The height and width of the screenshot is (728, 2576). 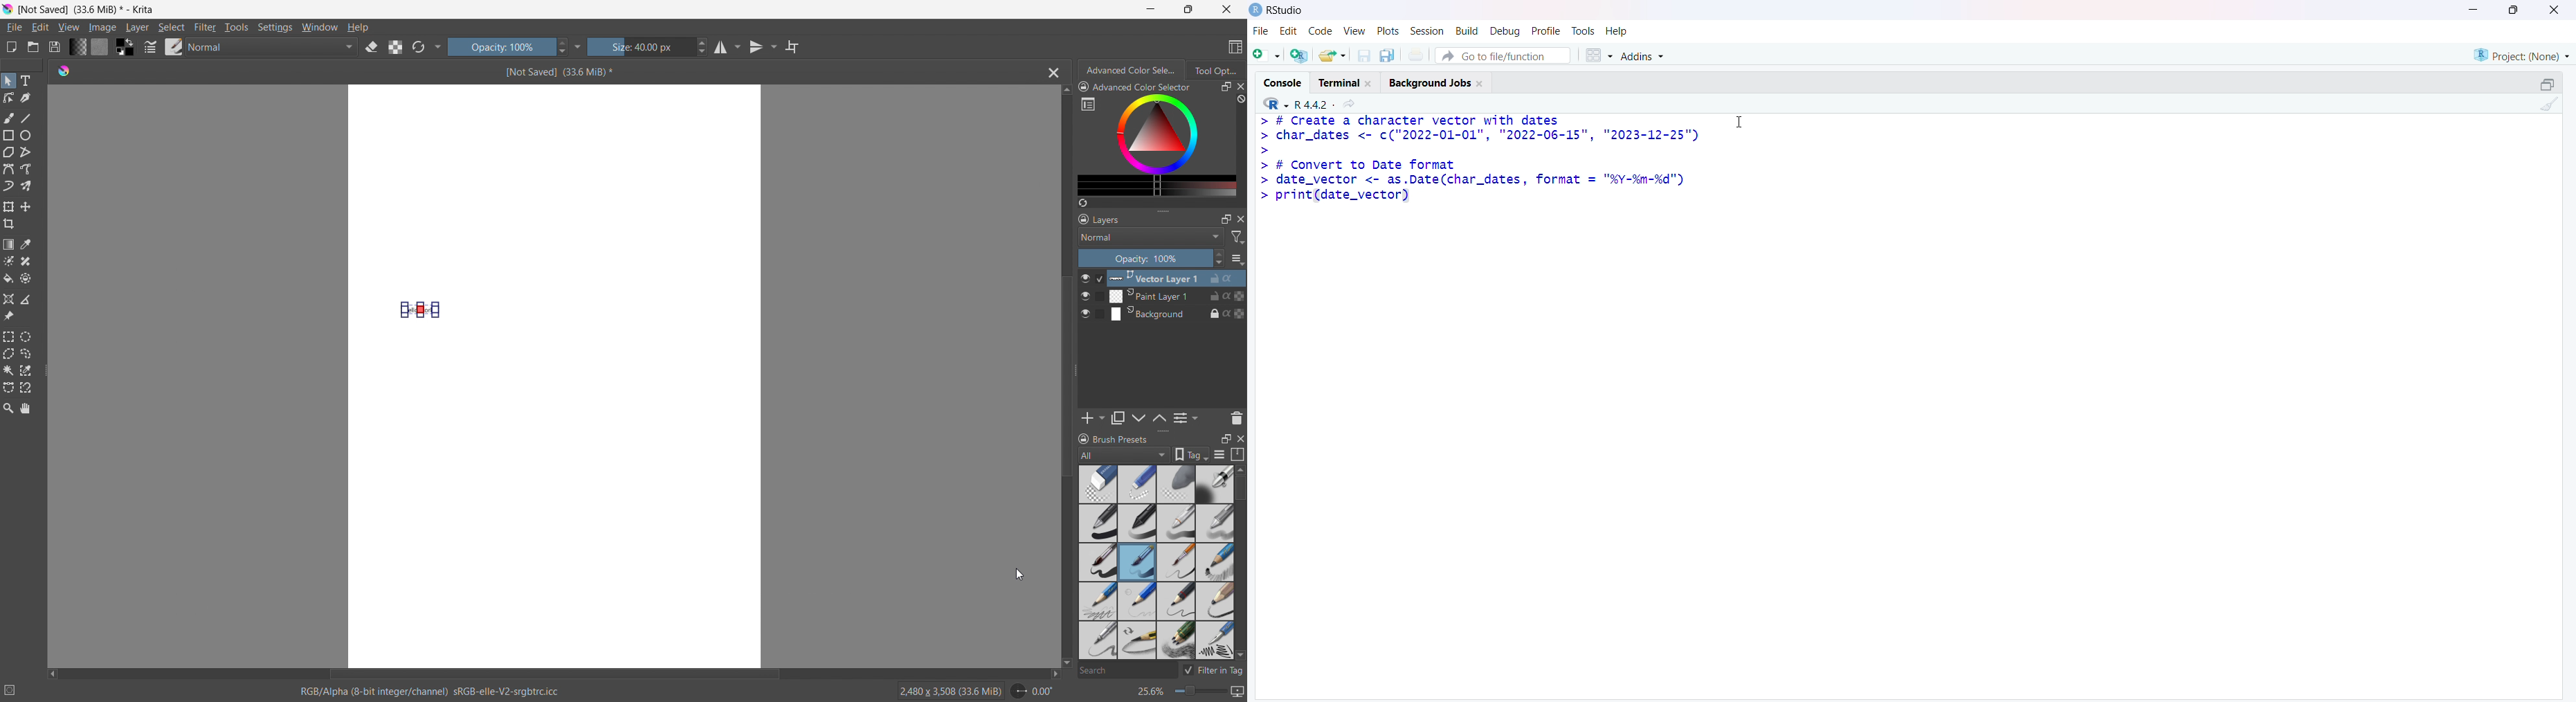 I want to click on advanced color selector, so click(x=1135, y=86).